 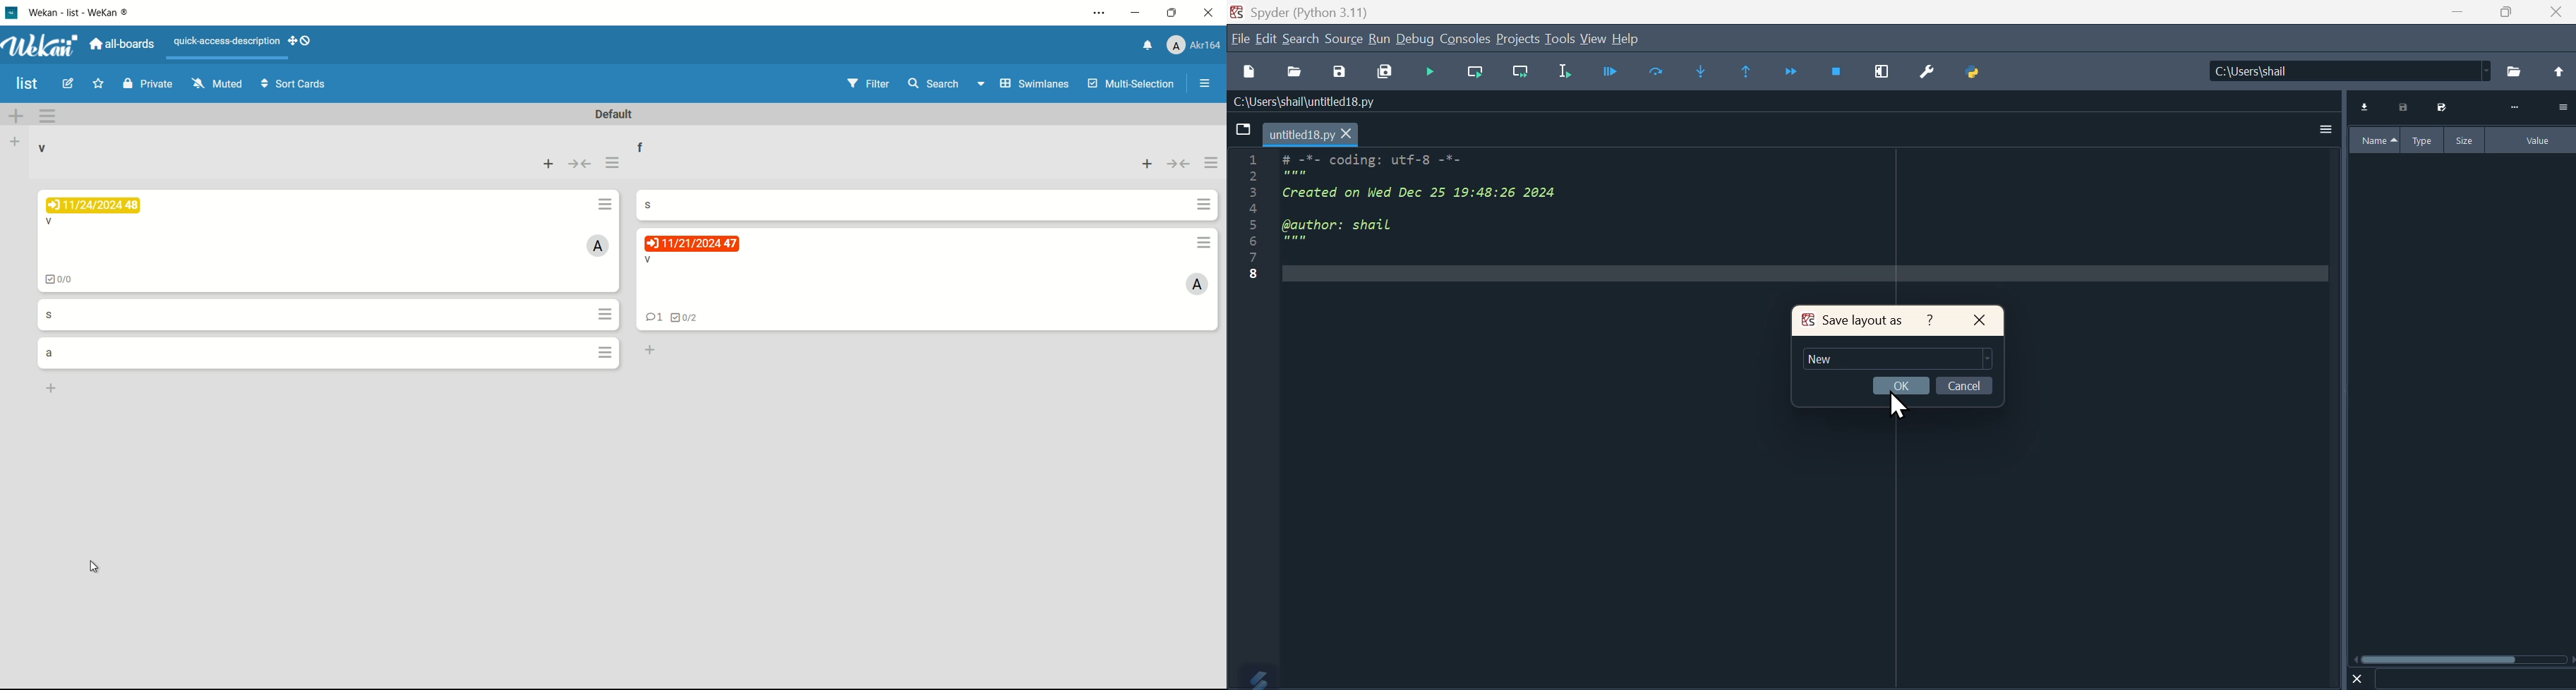 I want to click on C:\user\shall, so click(x=2351, y=71).